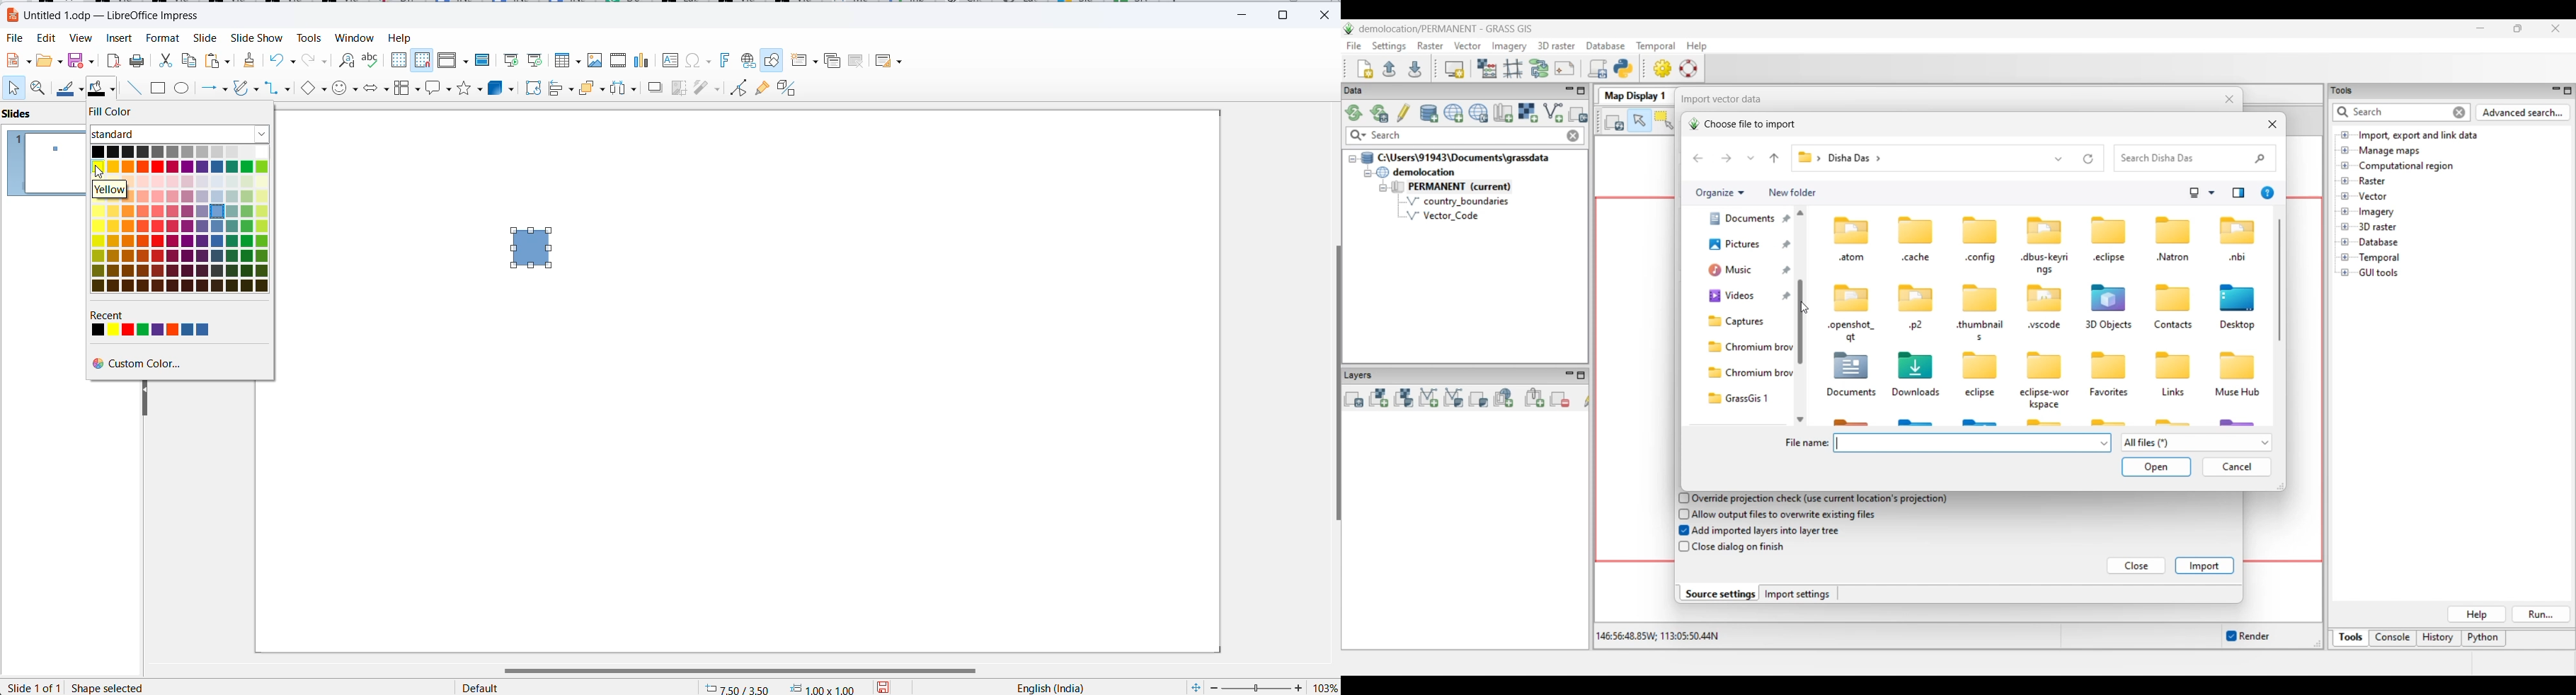 This screenshot has width=2576, height=700. I want to click on rectangle, so click(158, 89).